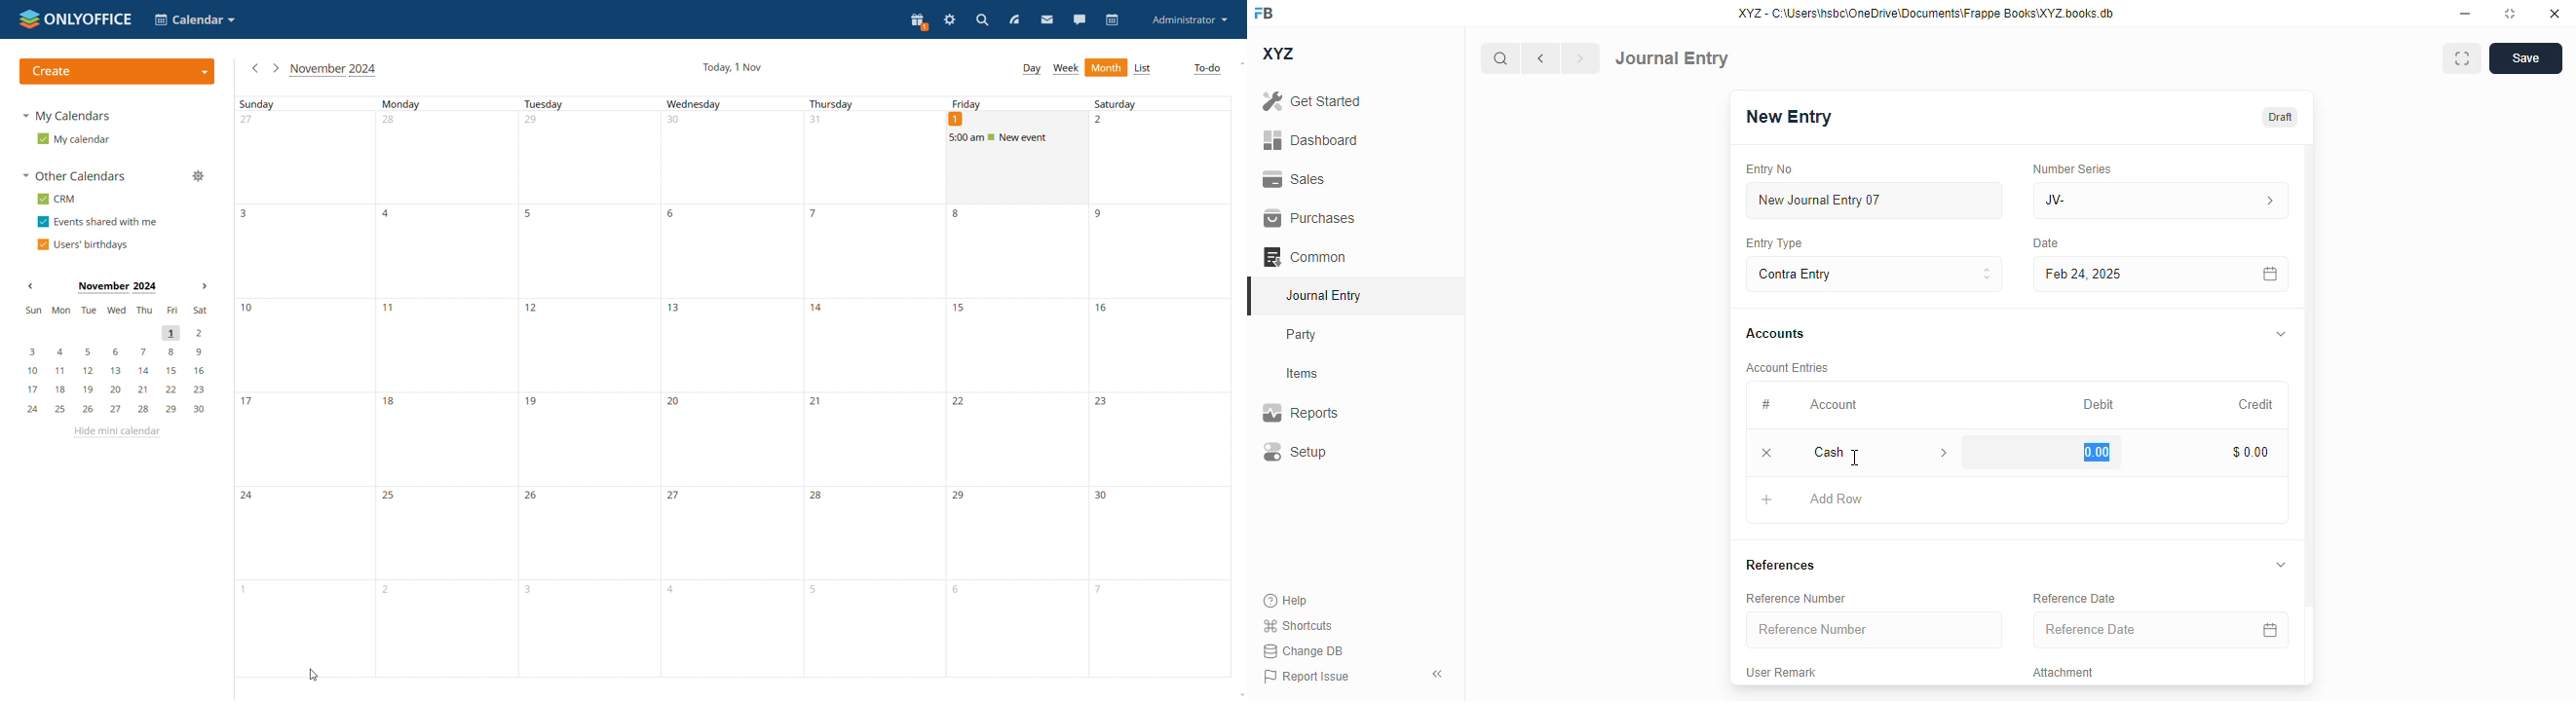 The width and height of the screenshot is (2576, 728). Describe the element at coordinates (1775, 243) in the screenshot. I see `entry type` at that location.